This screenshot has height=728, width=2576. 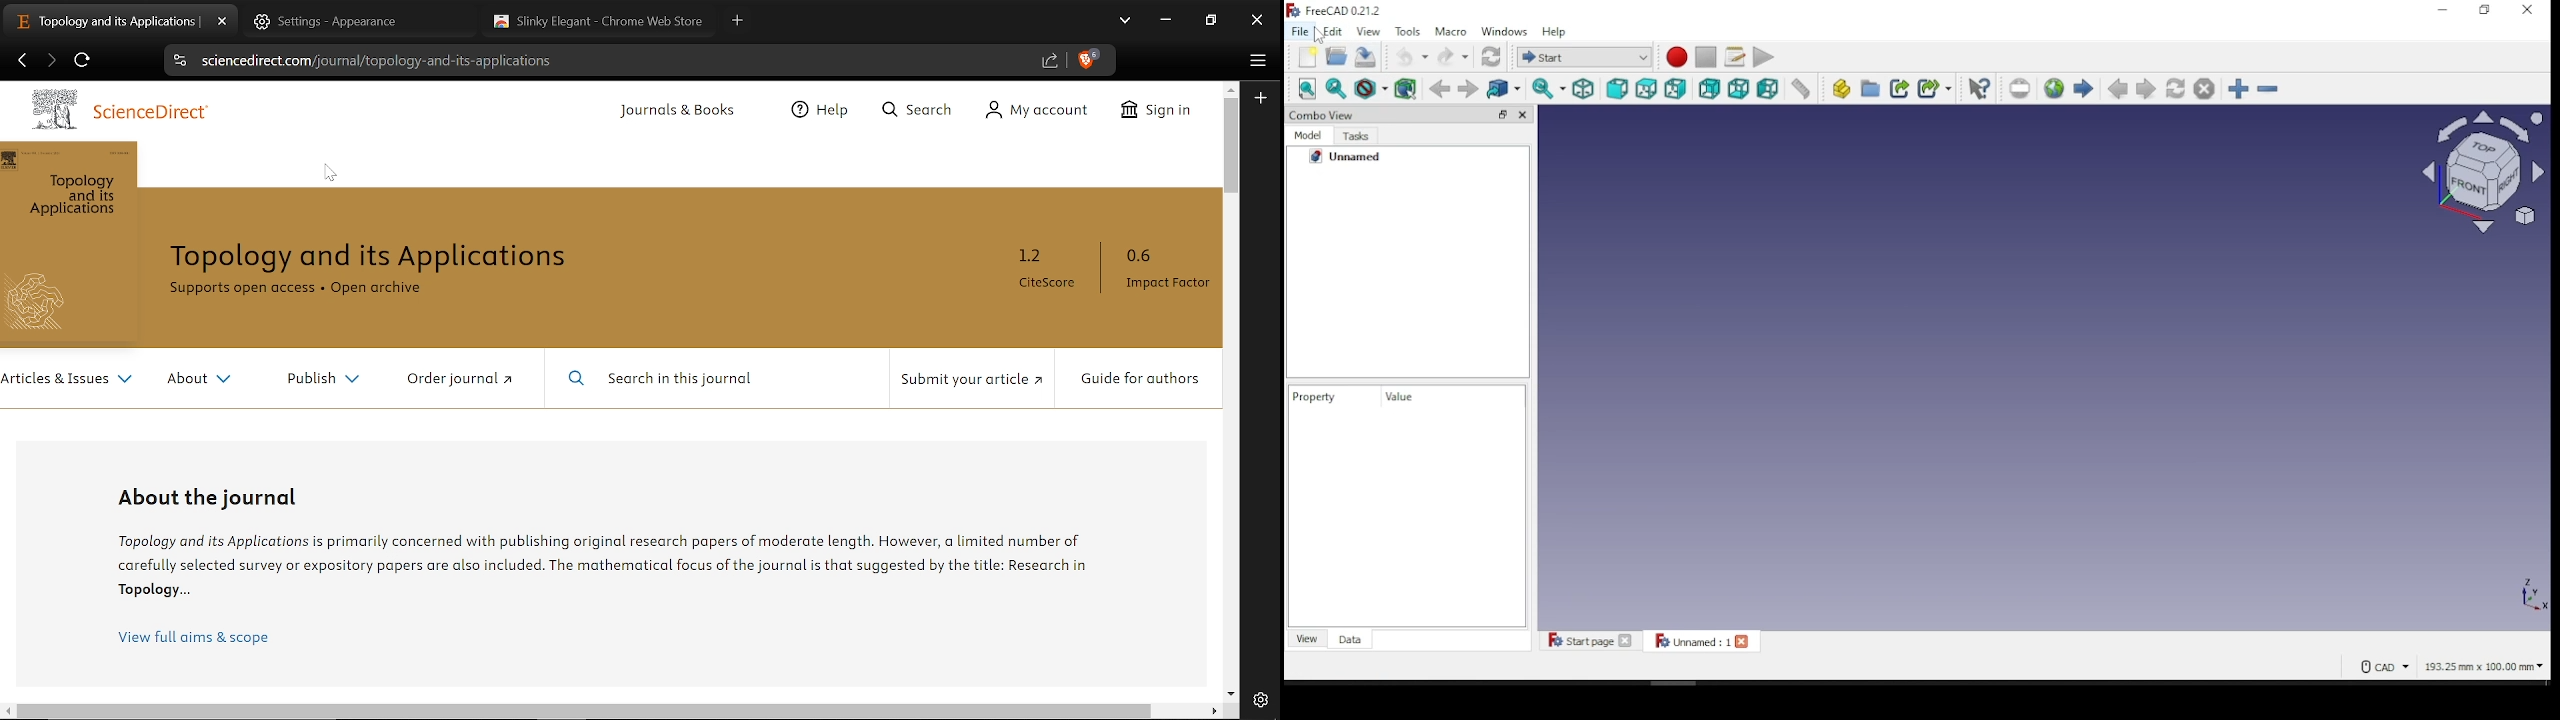 What do you see at coordinates (1411, 57) in the screenshot?
I see `undo` at bounding box center [1411, 57].